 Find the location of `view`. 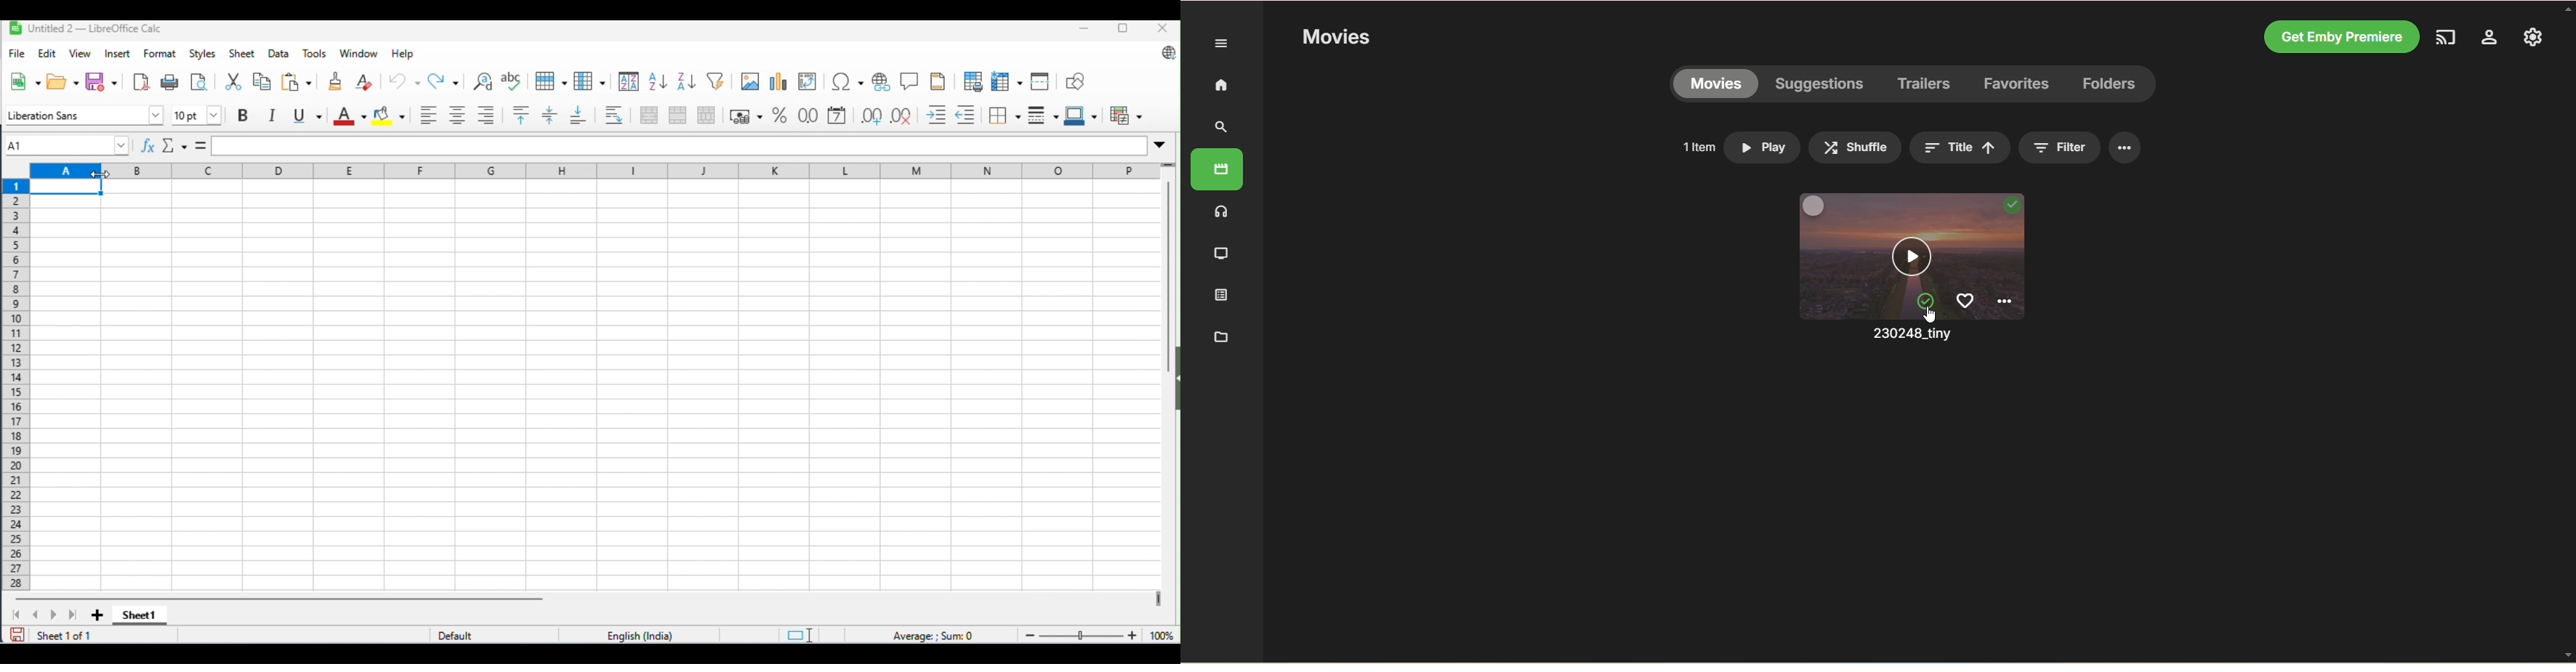

view is located at coordinates (81, 53).